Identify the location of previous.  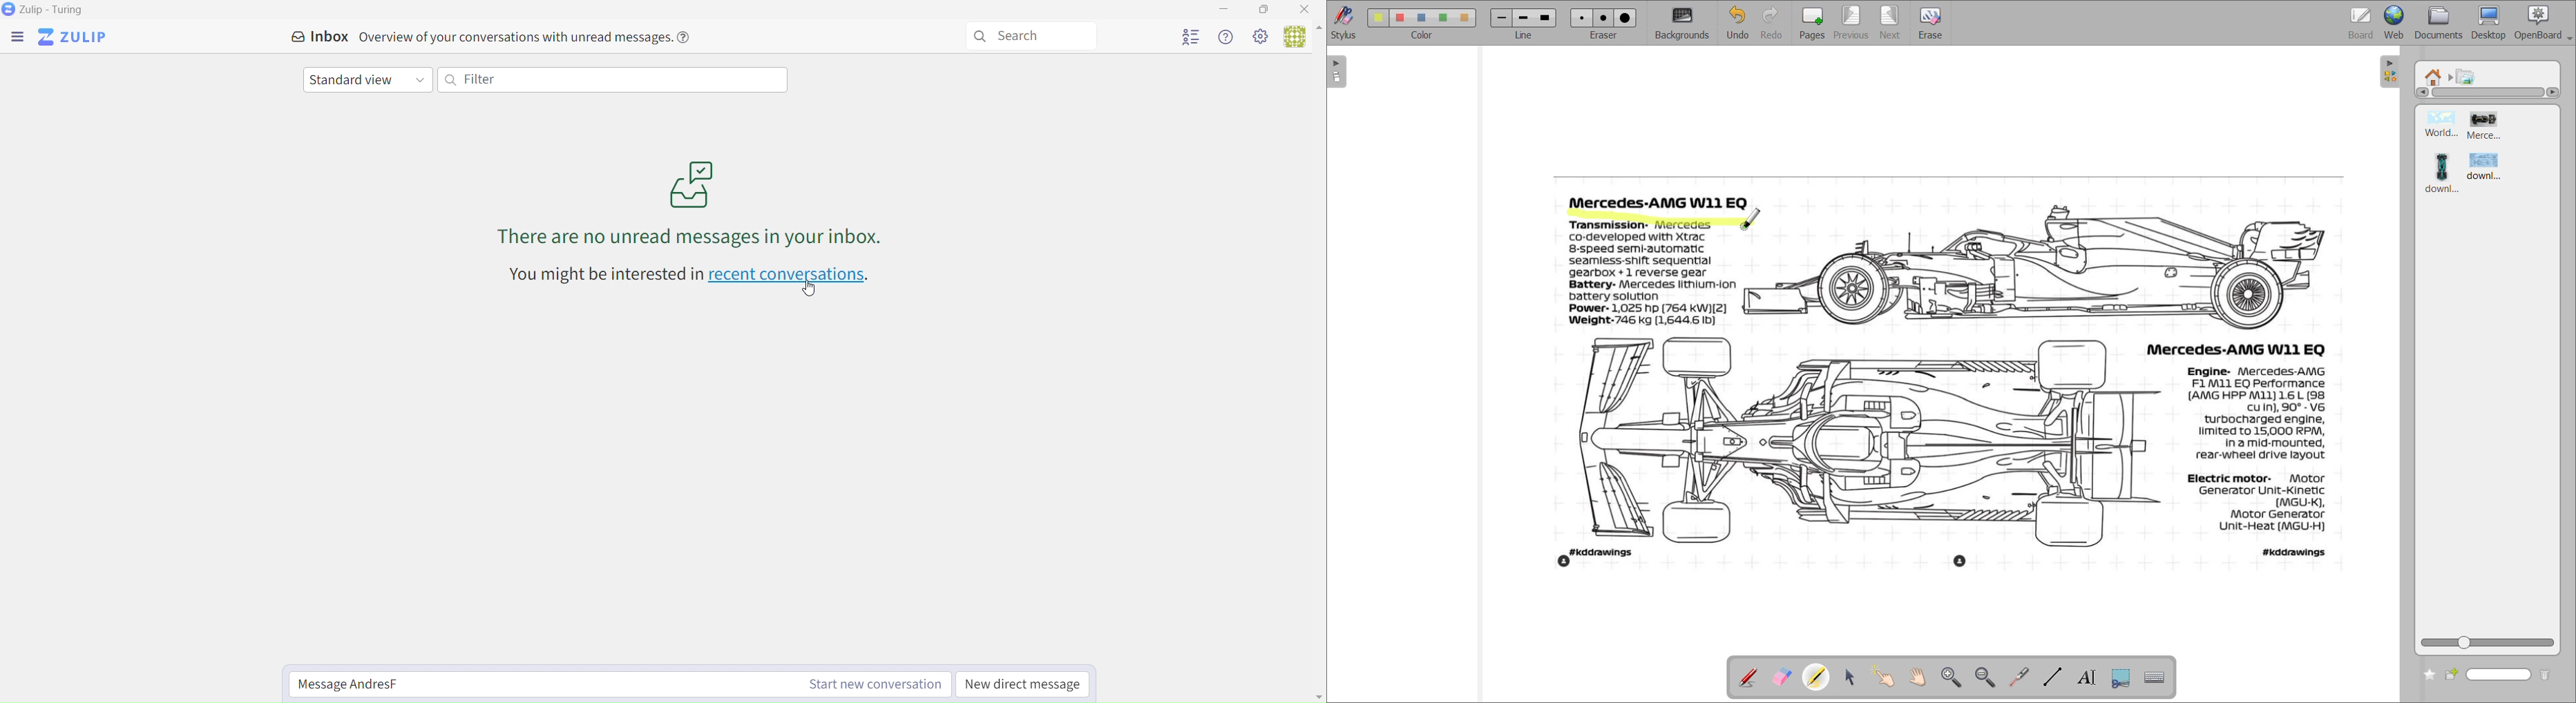
(1853, 22).